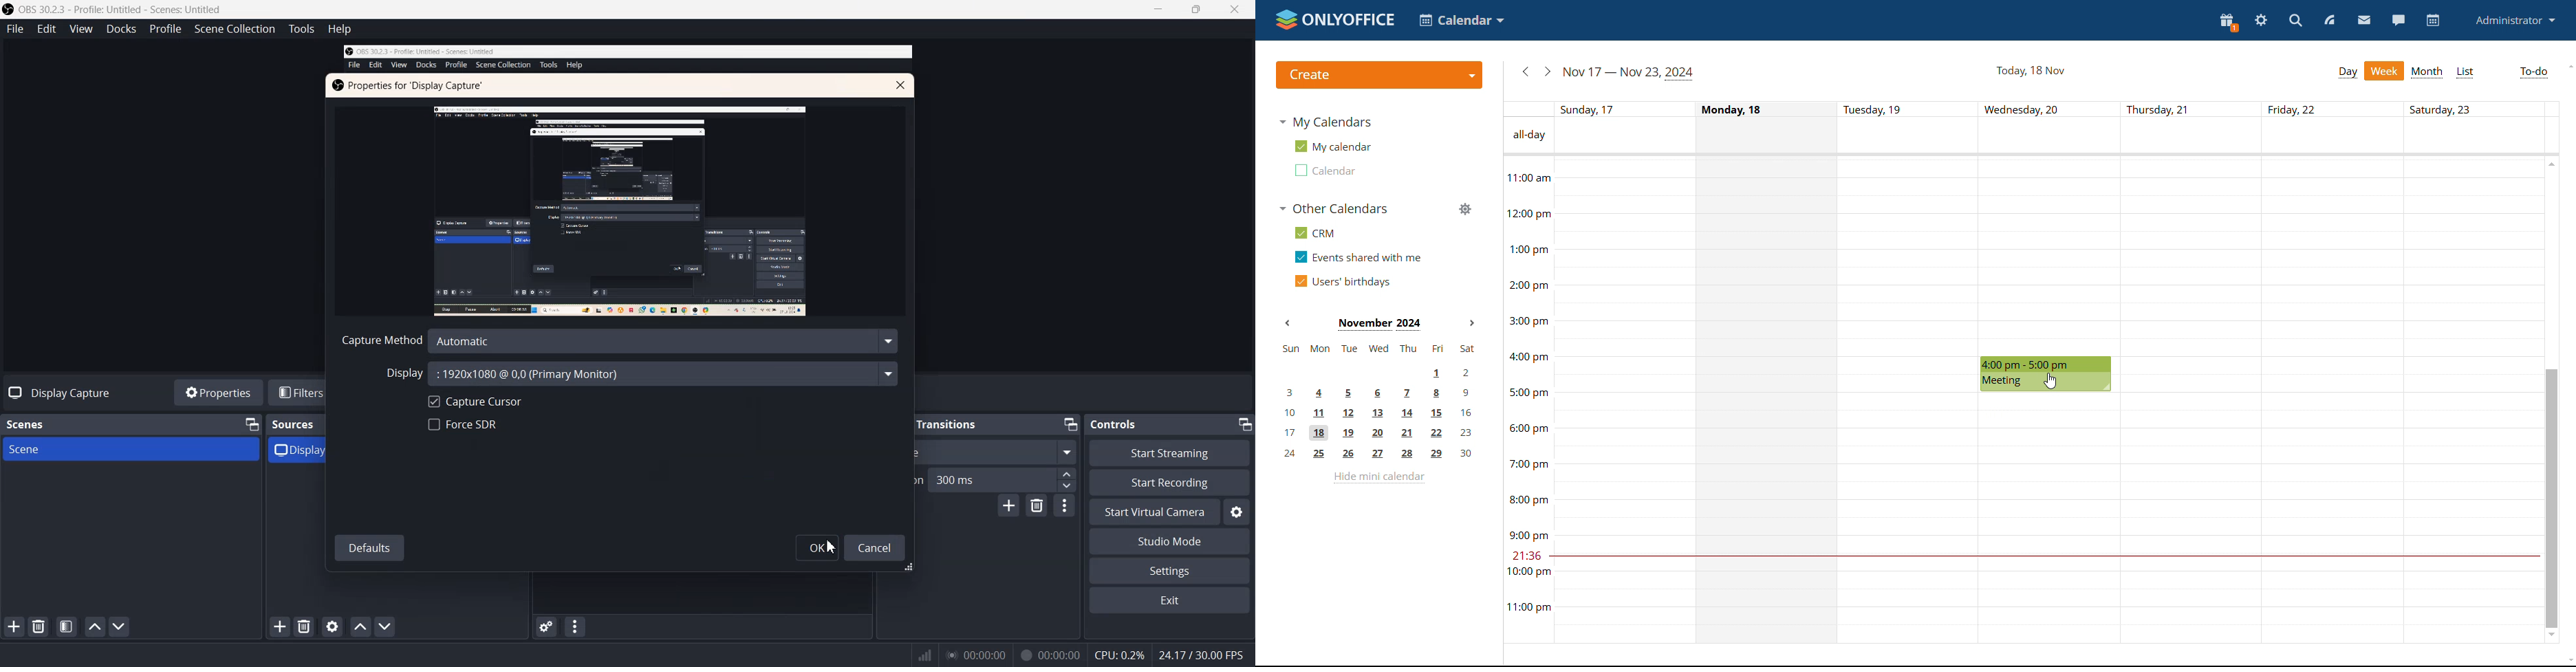  What do you see at coordinates (1237, 512) in the screenshot?
I see `Settings` at bounding box center [1237, 512].